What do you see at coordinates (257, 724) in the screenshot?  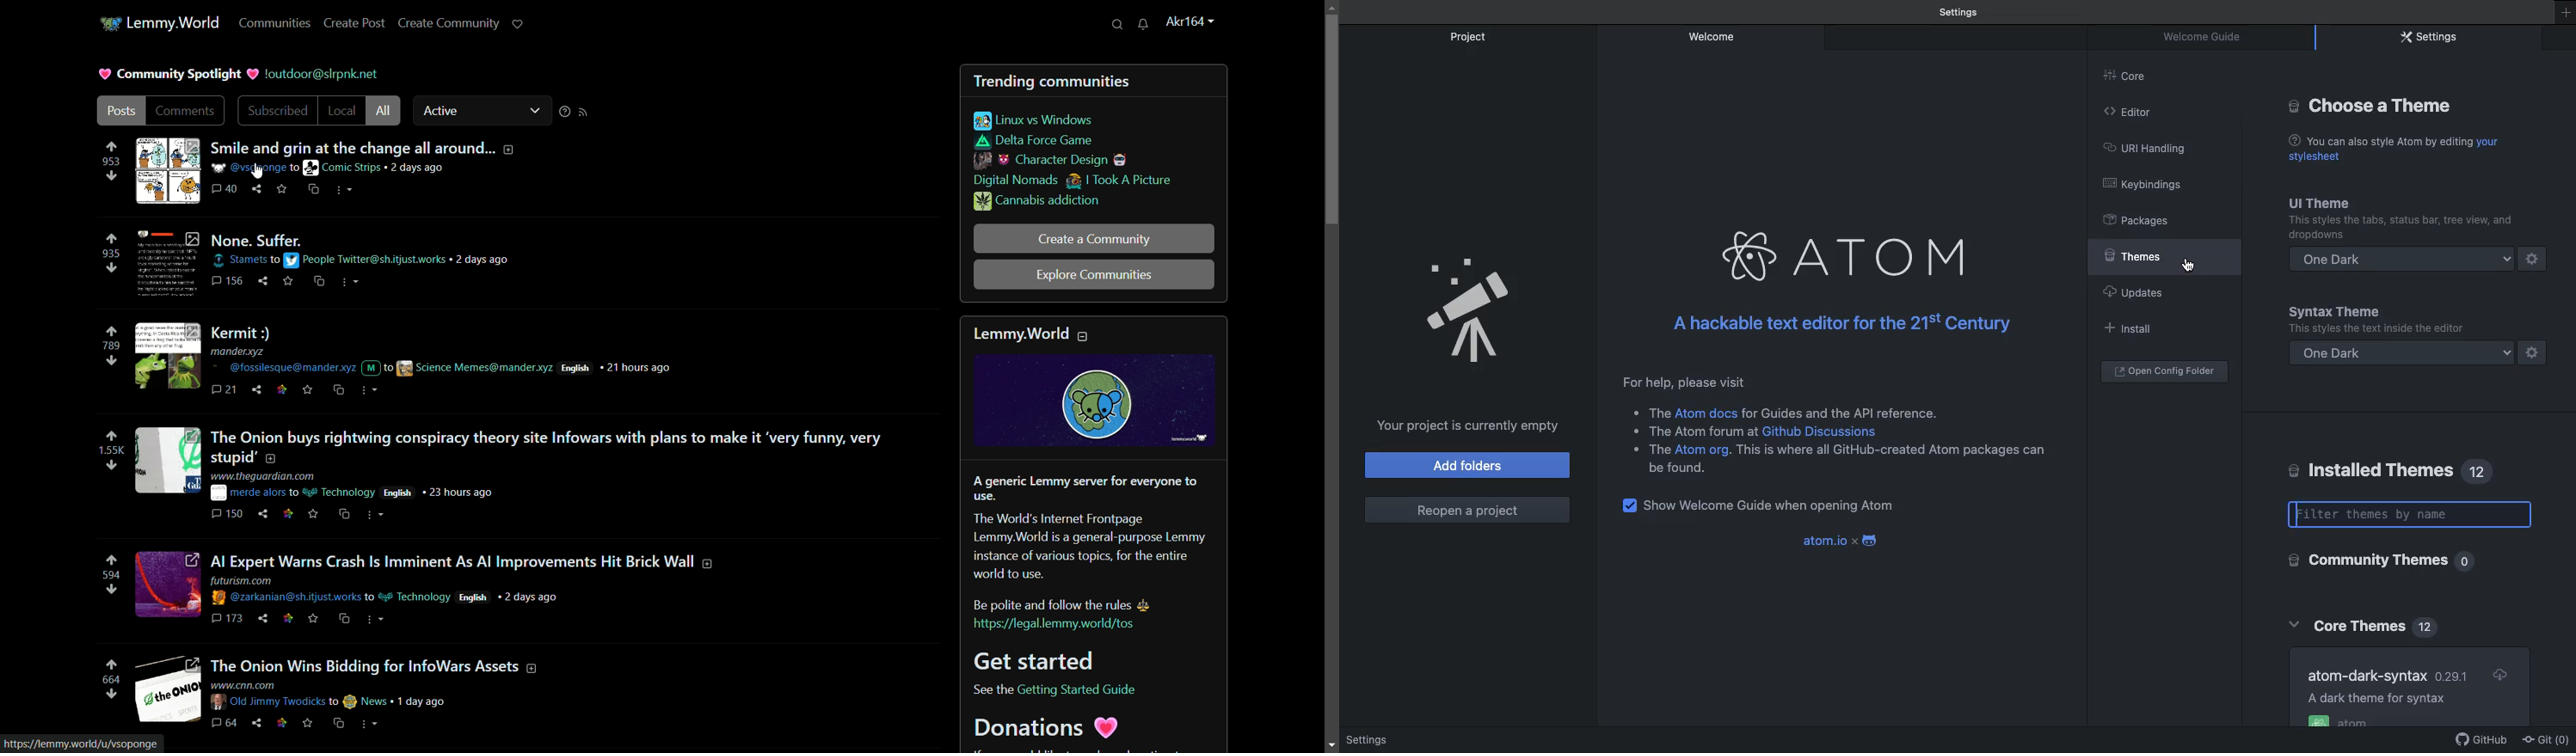 I see `share` at bounding box center [257, 724].